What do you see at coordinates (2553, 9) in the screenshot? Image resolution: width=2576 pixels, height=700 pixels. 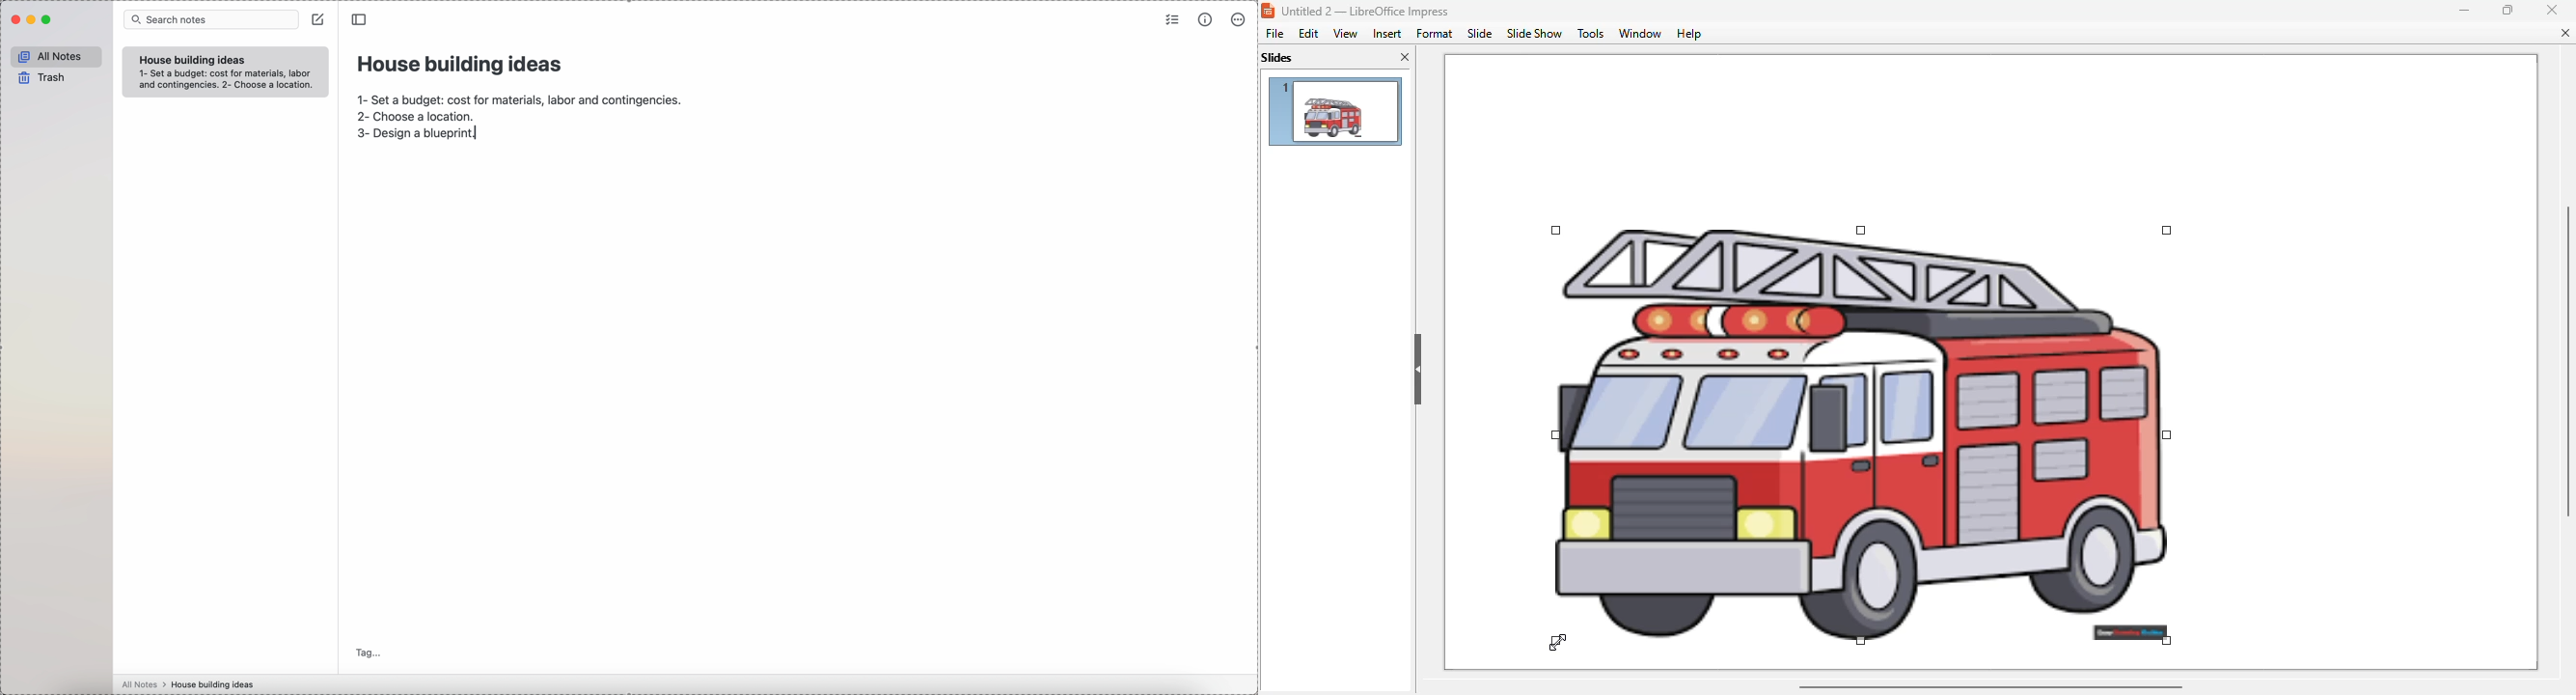 I see `close` at bounding box center [2553, 9].